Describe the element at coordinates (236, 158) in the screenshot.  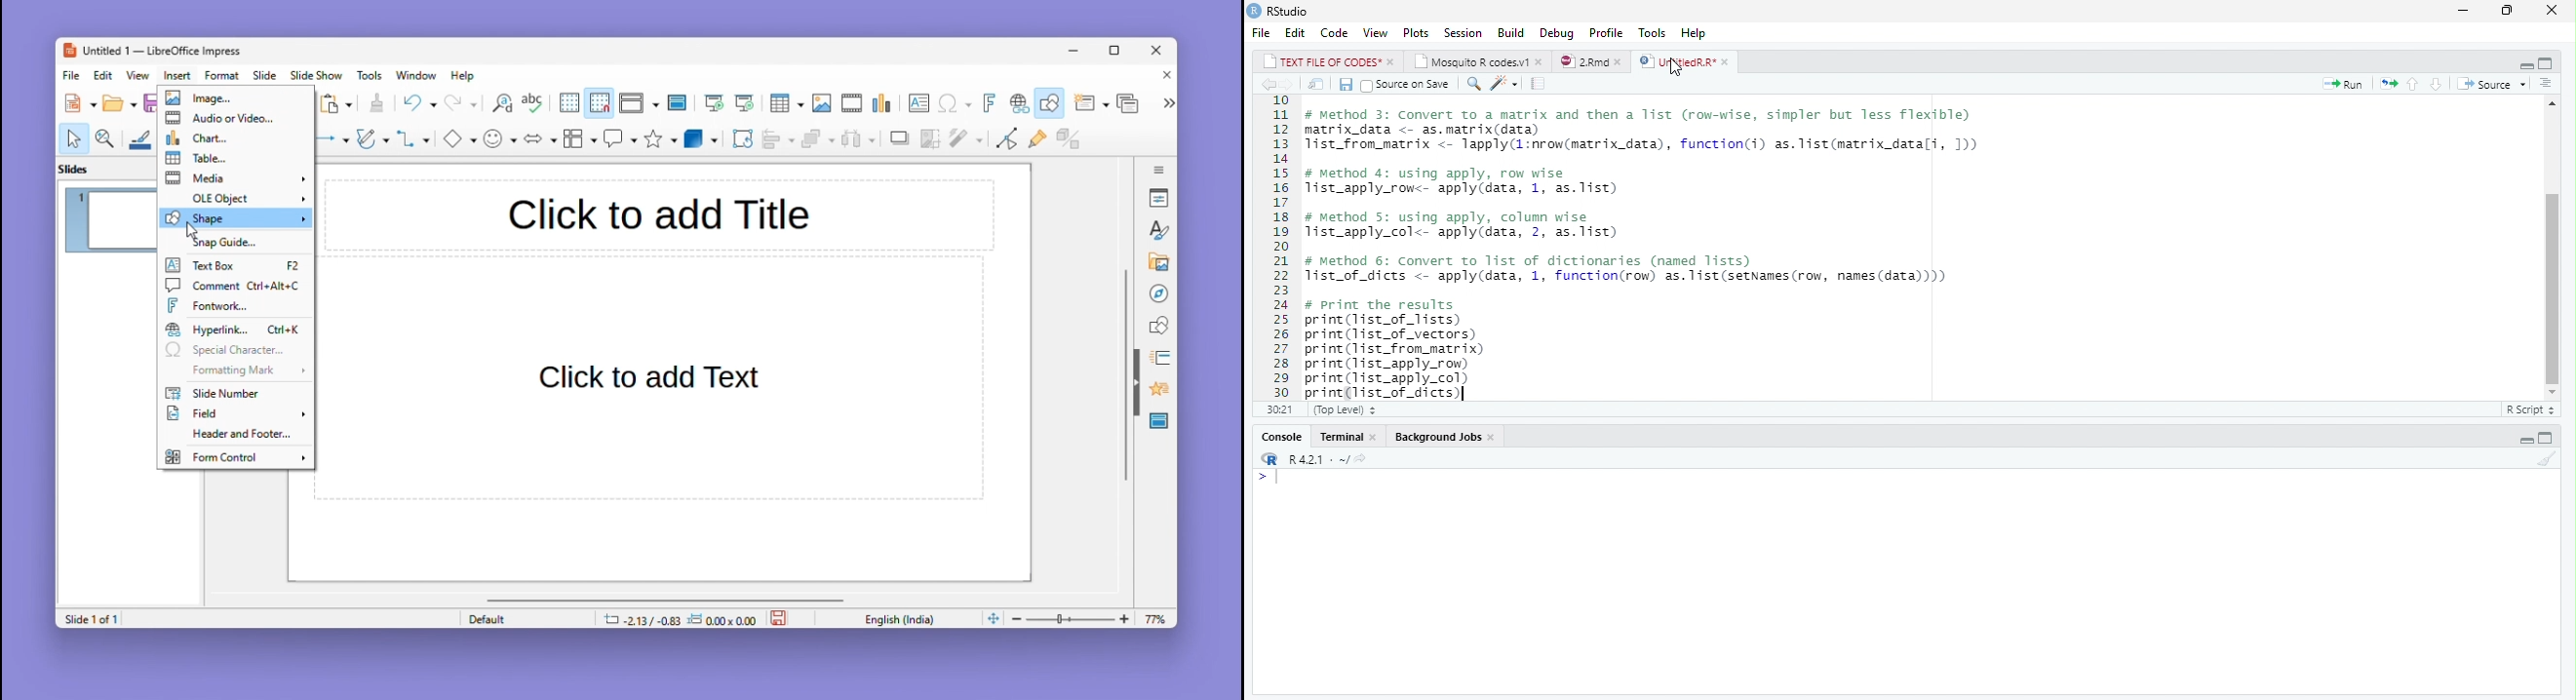
I see `Table` at that location.